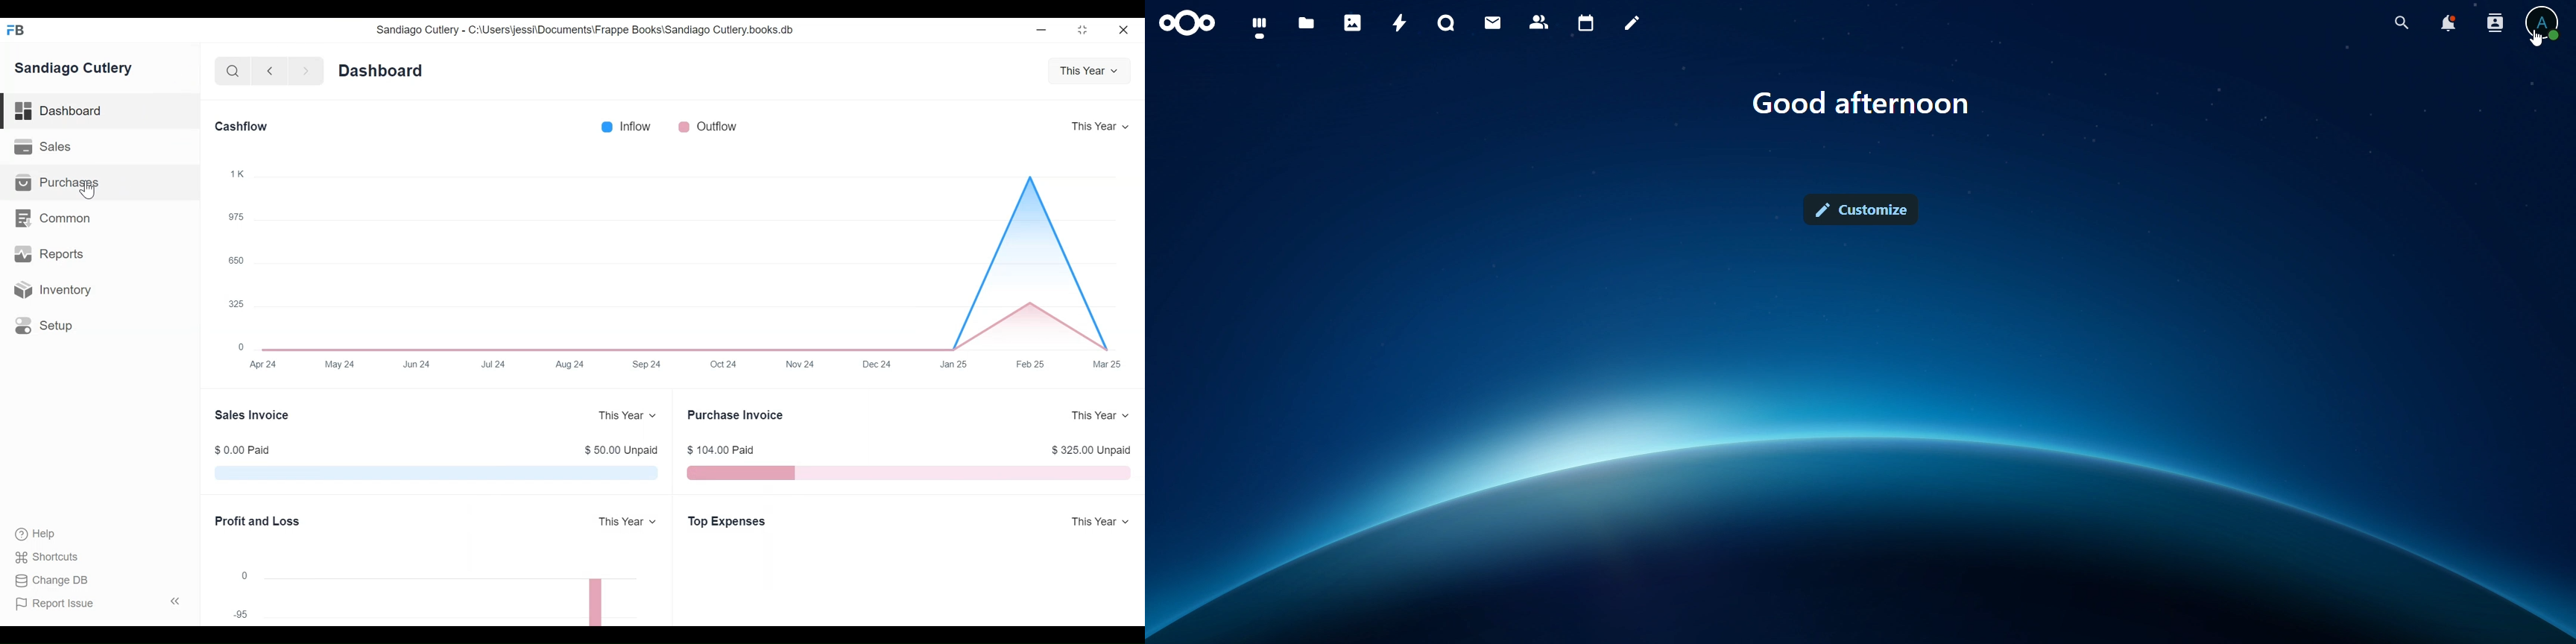  I want to click on 1K, so click(236, 175).